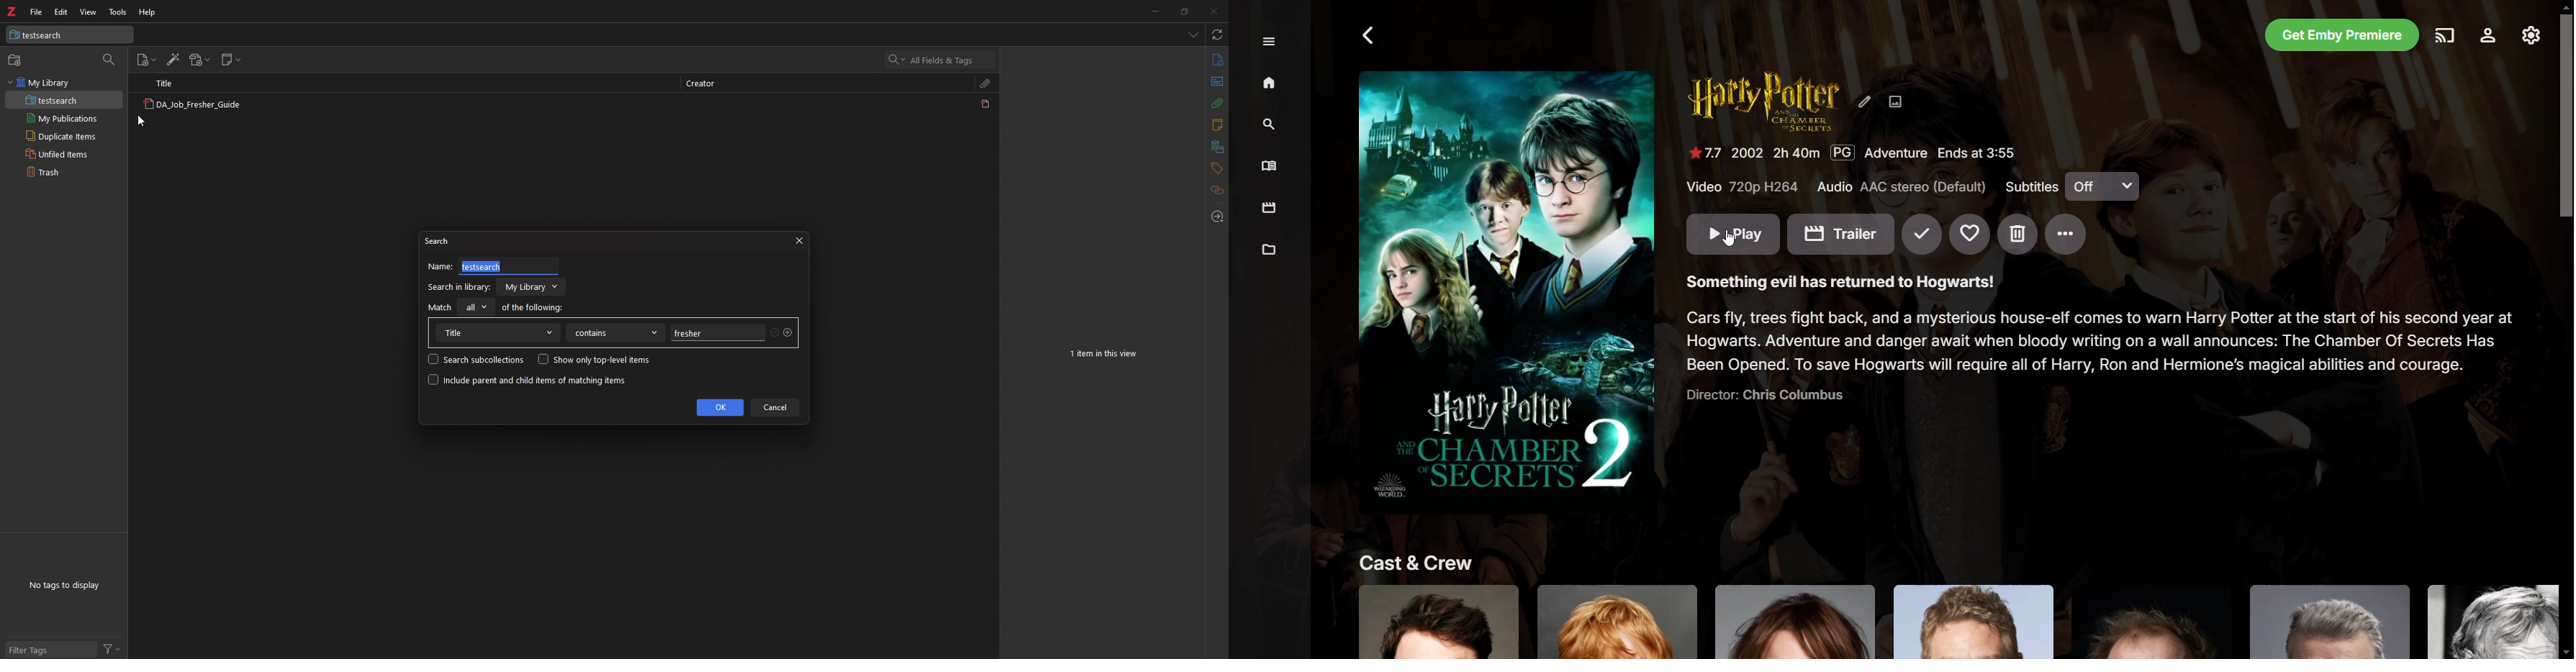 This screenshot has width=2576, height=672. What do you see at coordinates (440, 240) in the screenshot?
I see `search` at bounding box center [440, 240].